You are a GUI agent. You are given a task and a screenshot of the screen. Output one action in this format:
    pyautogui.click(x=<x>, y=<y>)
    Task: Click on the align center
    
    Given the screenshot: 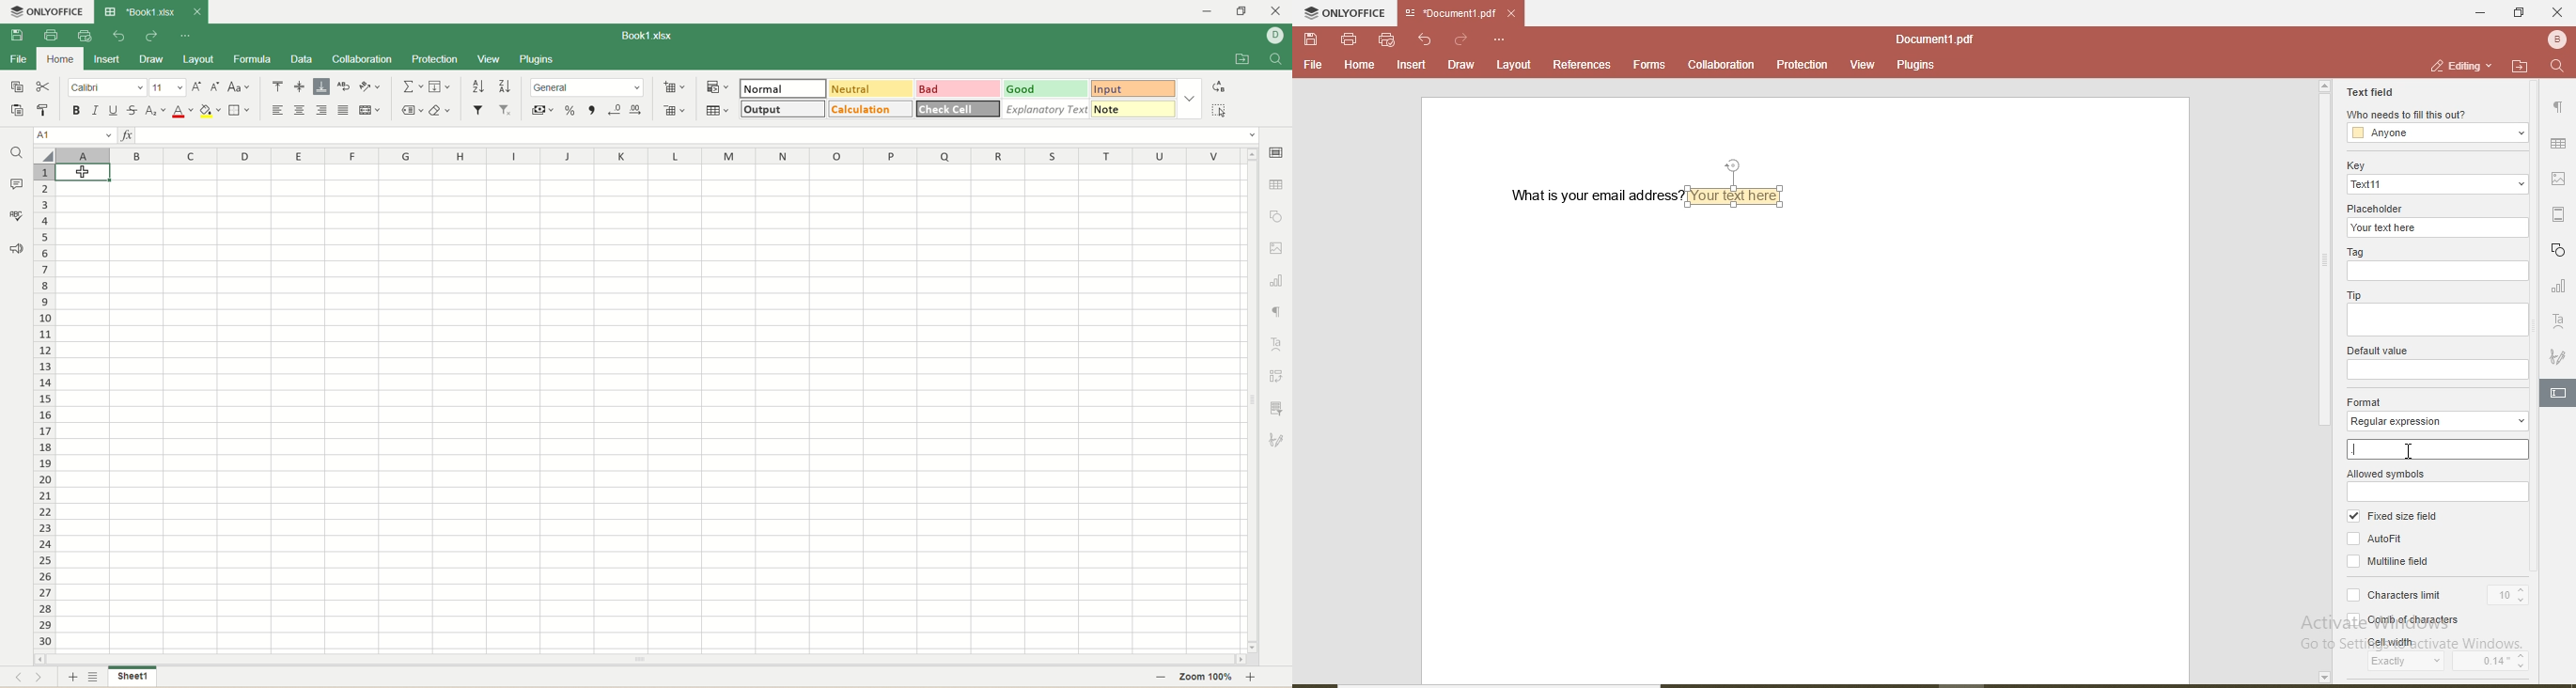 What is the action you would take?
    pyautogui.click(x=300, y=112)
    